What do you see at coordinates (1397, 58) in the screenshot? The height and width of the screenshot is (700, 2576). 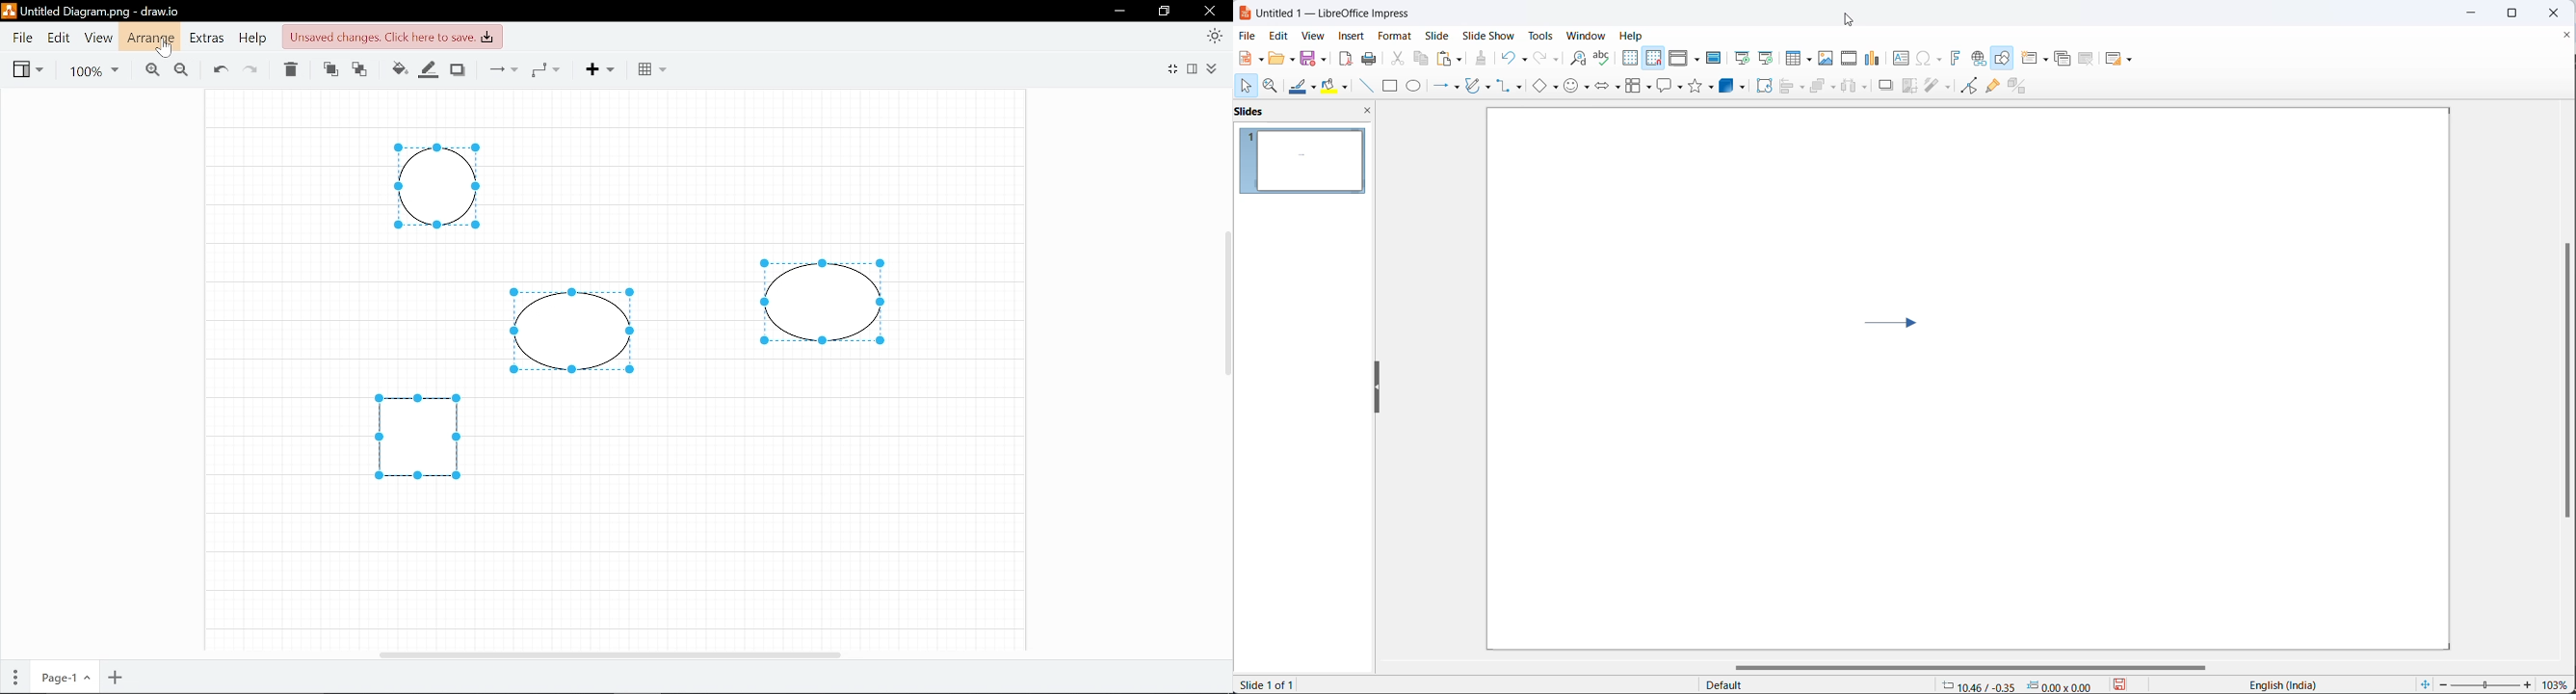 I see `cut` at bounding box center [1397, 58].